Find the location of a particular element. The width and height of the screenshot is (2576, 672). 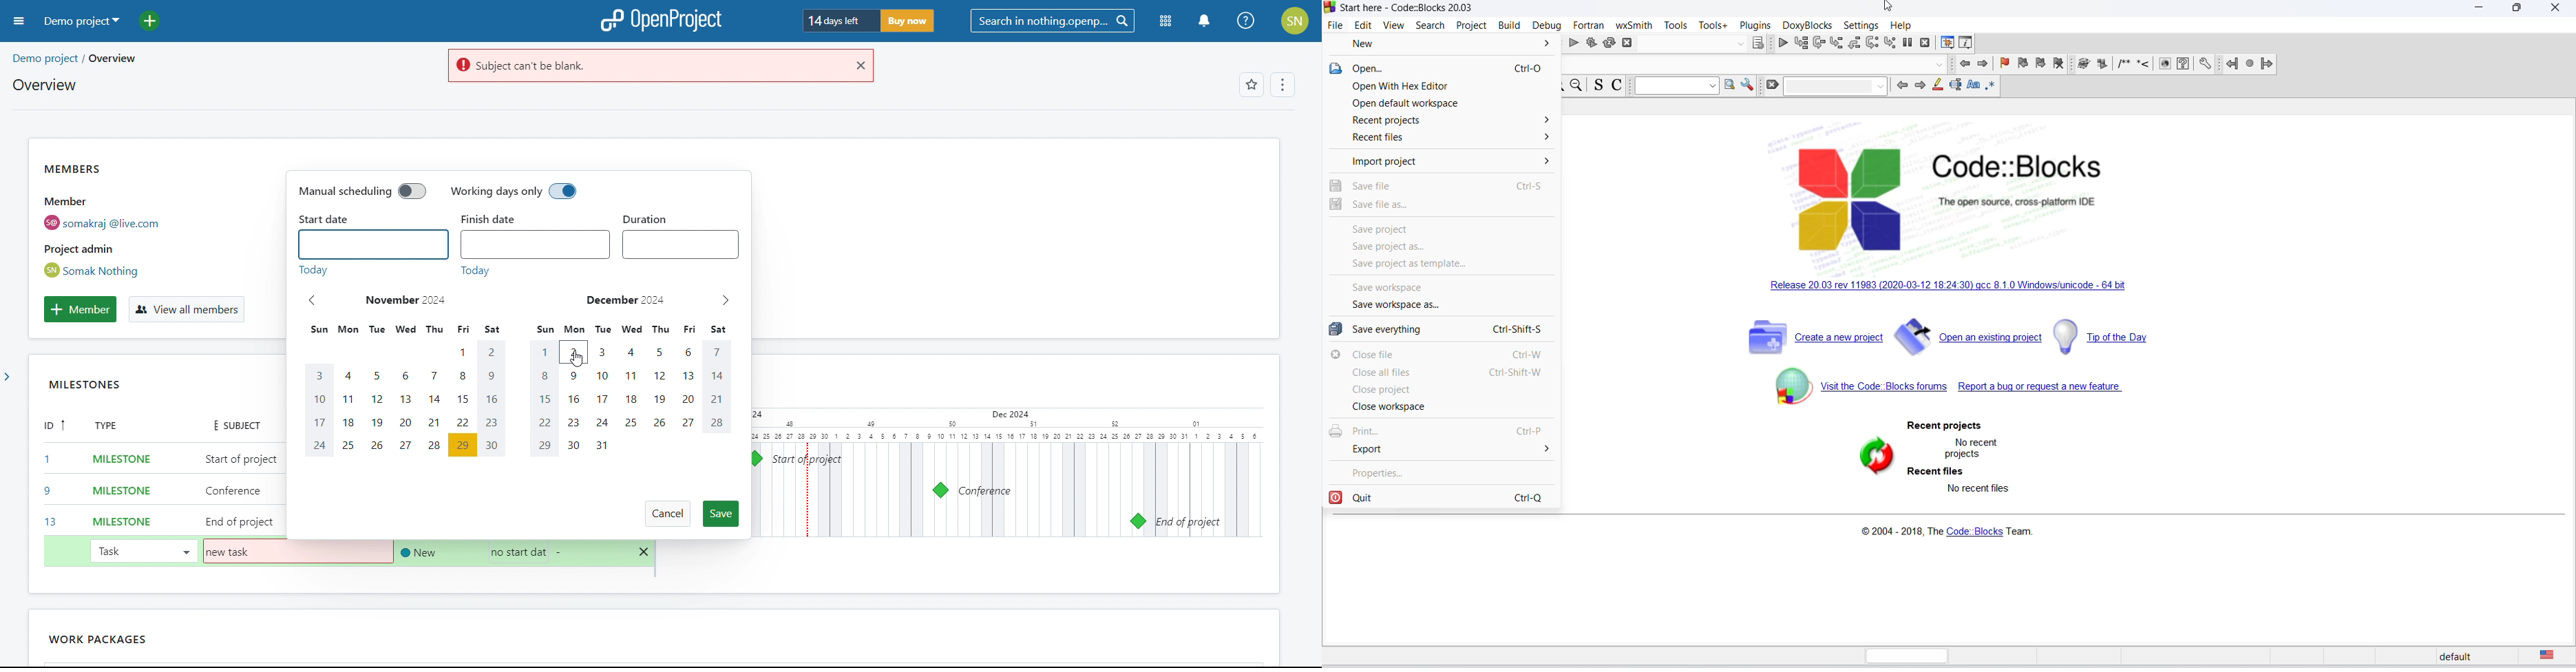

various info is located at coordinates (1967, 43).